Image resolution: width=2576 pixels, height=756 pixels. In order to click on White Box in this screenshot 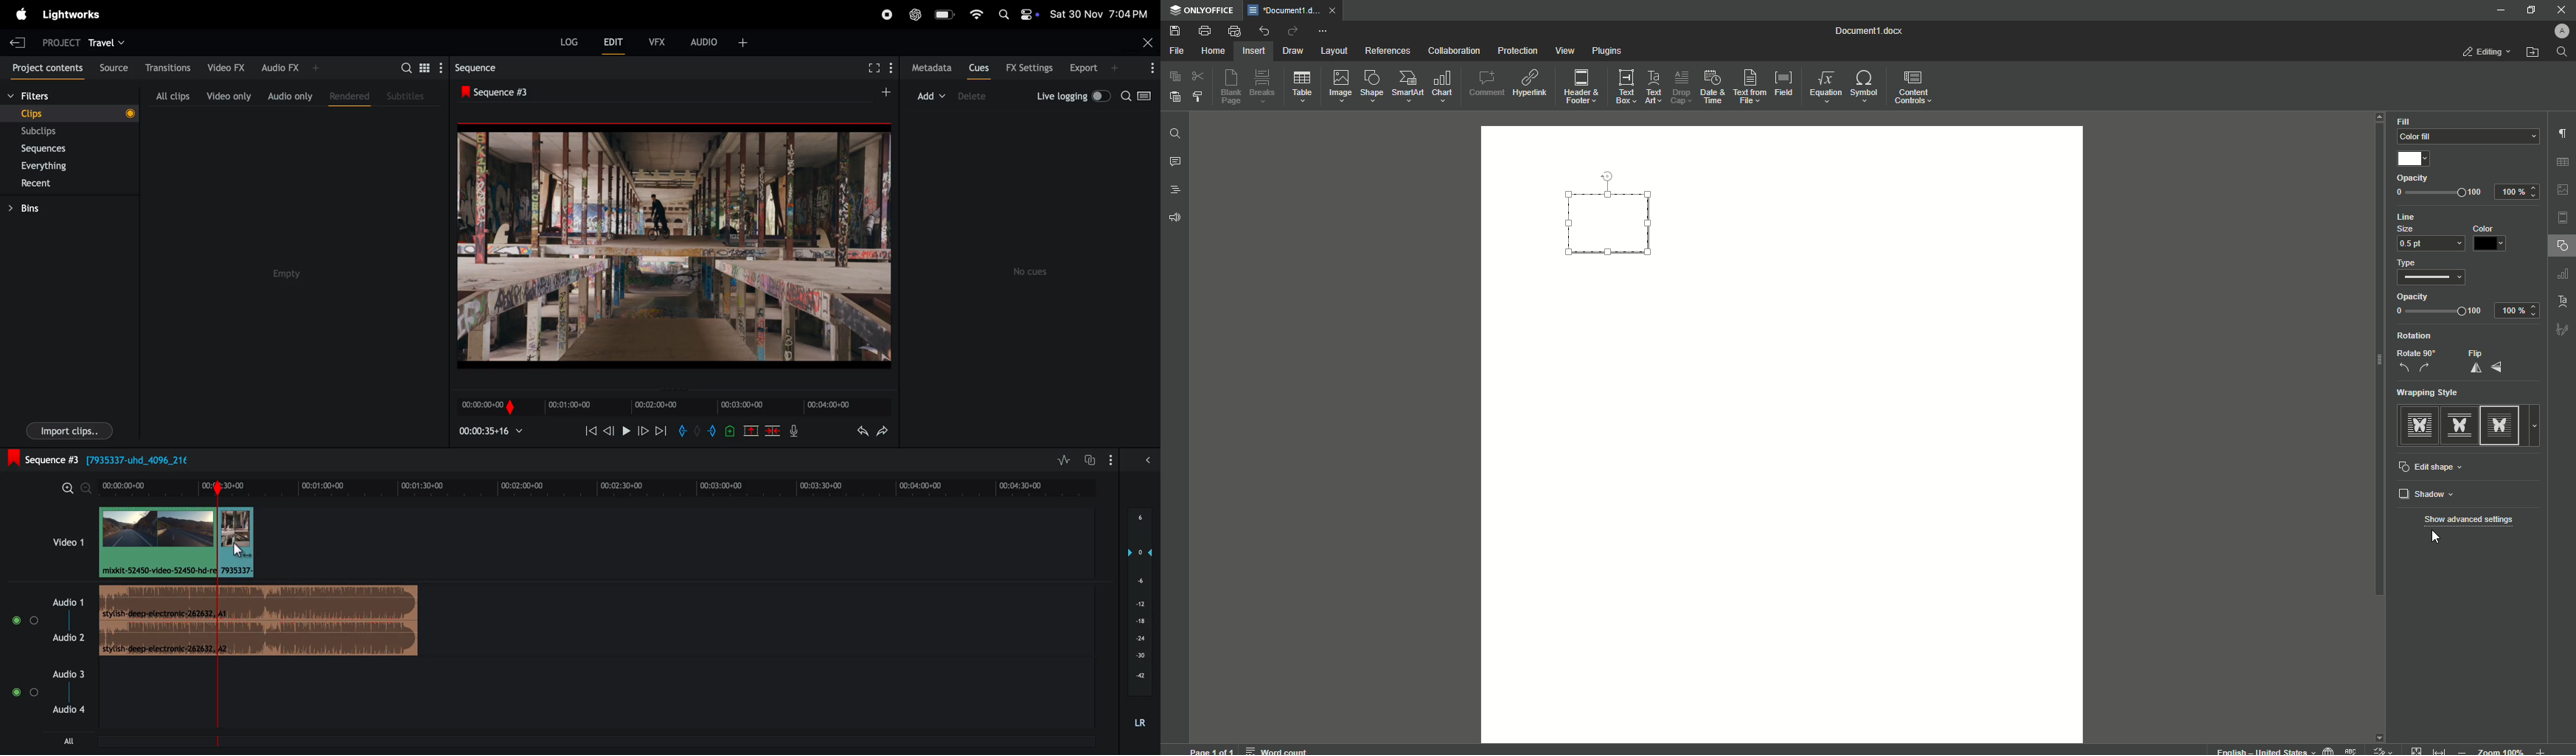, I will do `click(2415, 159)`.